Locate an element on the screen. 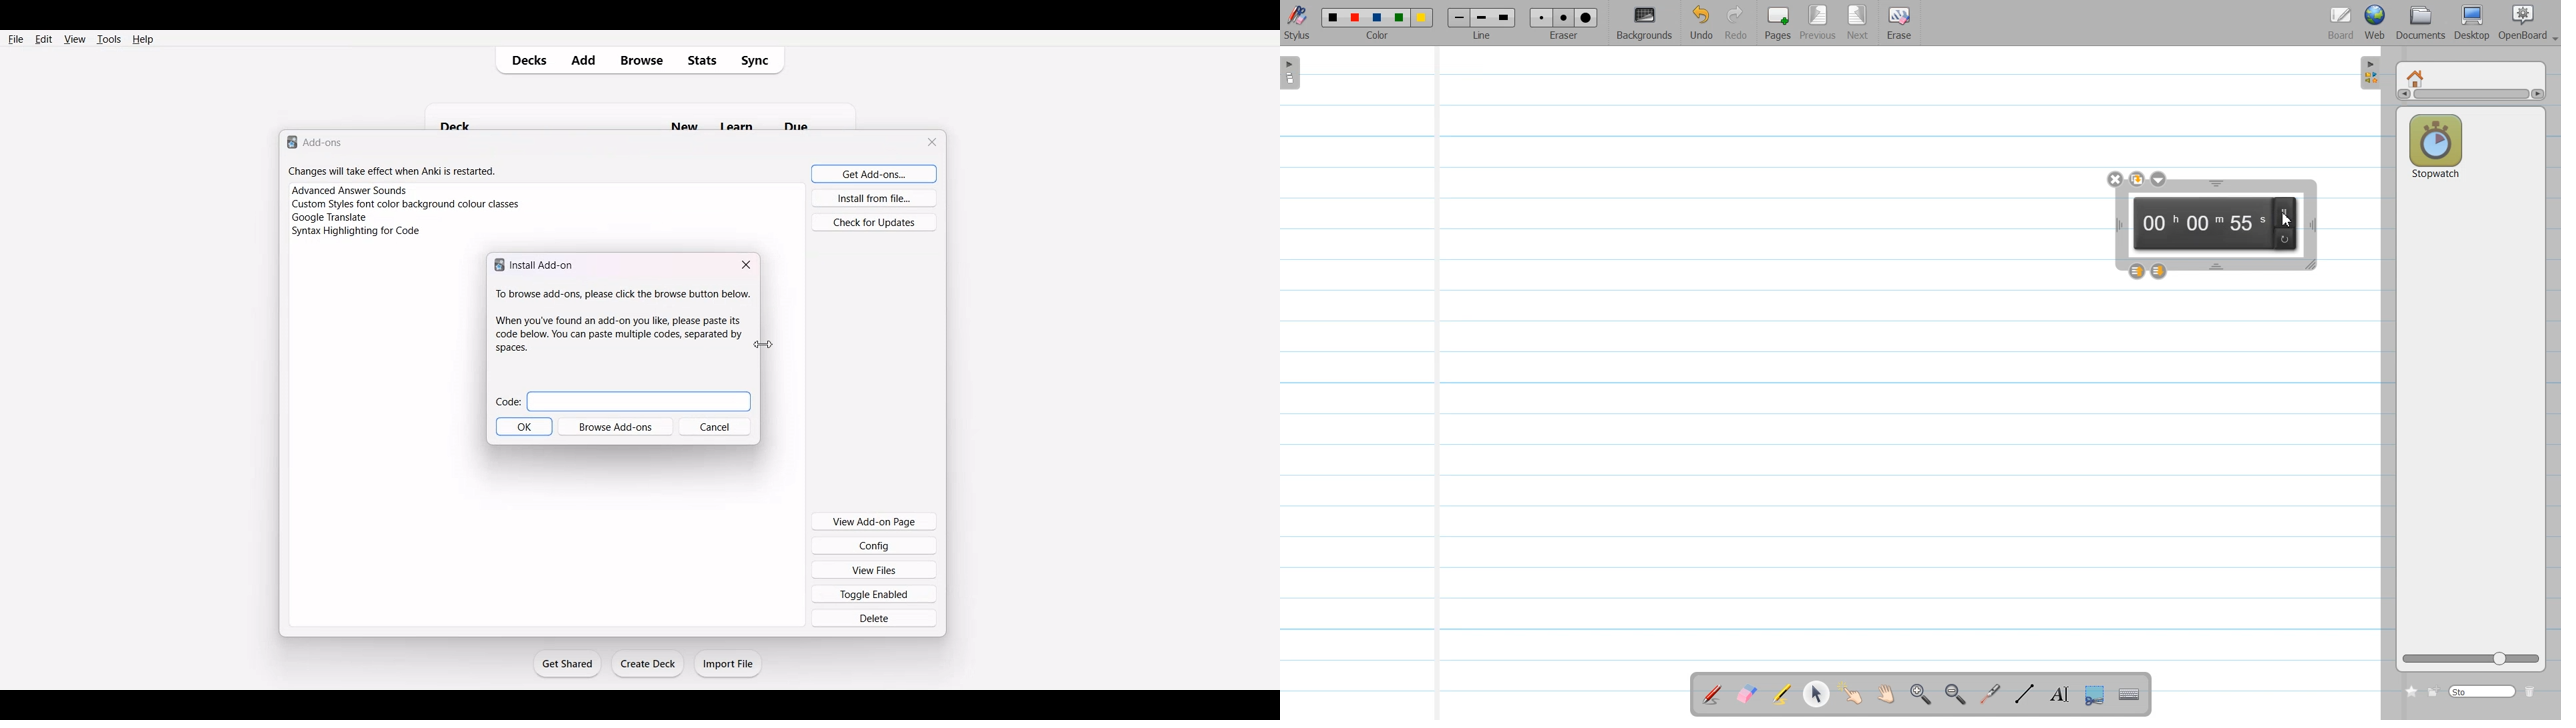  Stop watch is located at coordinates (2435, 143).